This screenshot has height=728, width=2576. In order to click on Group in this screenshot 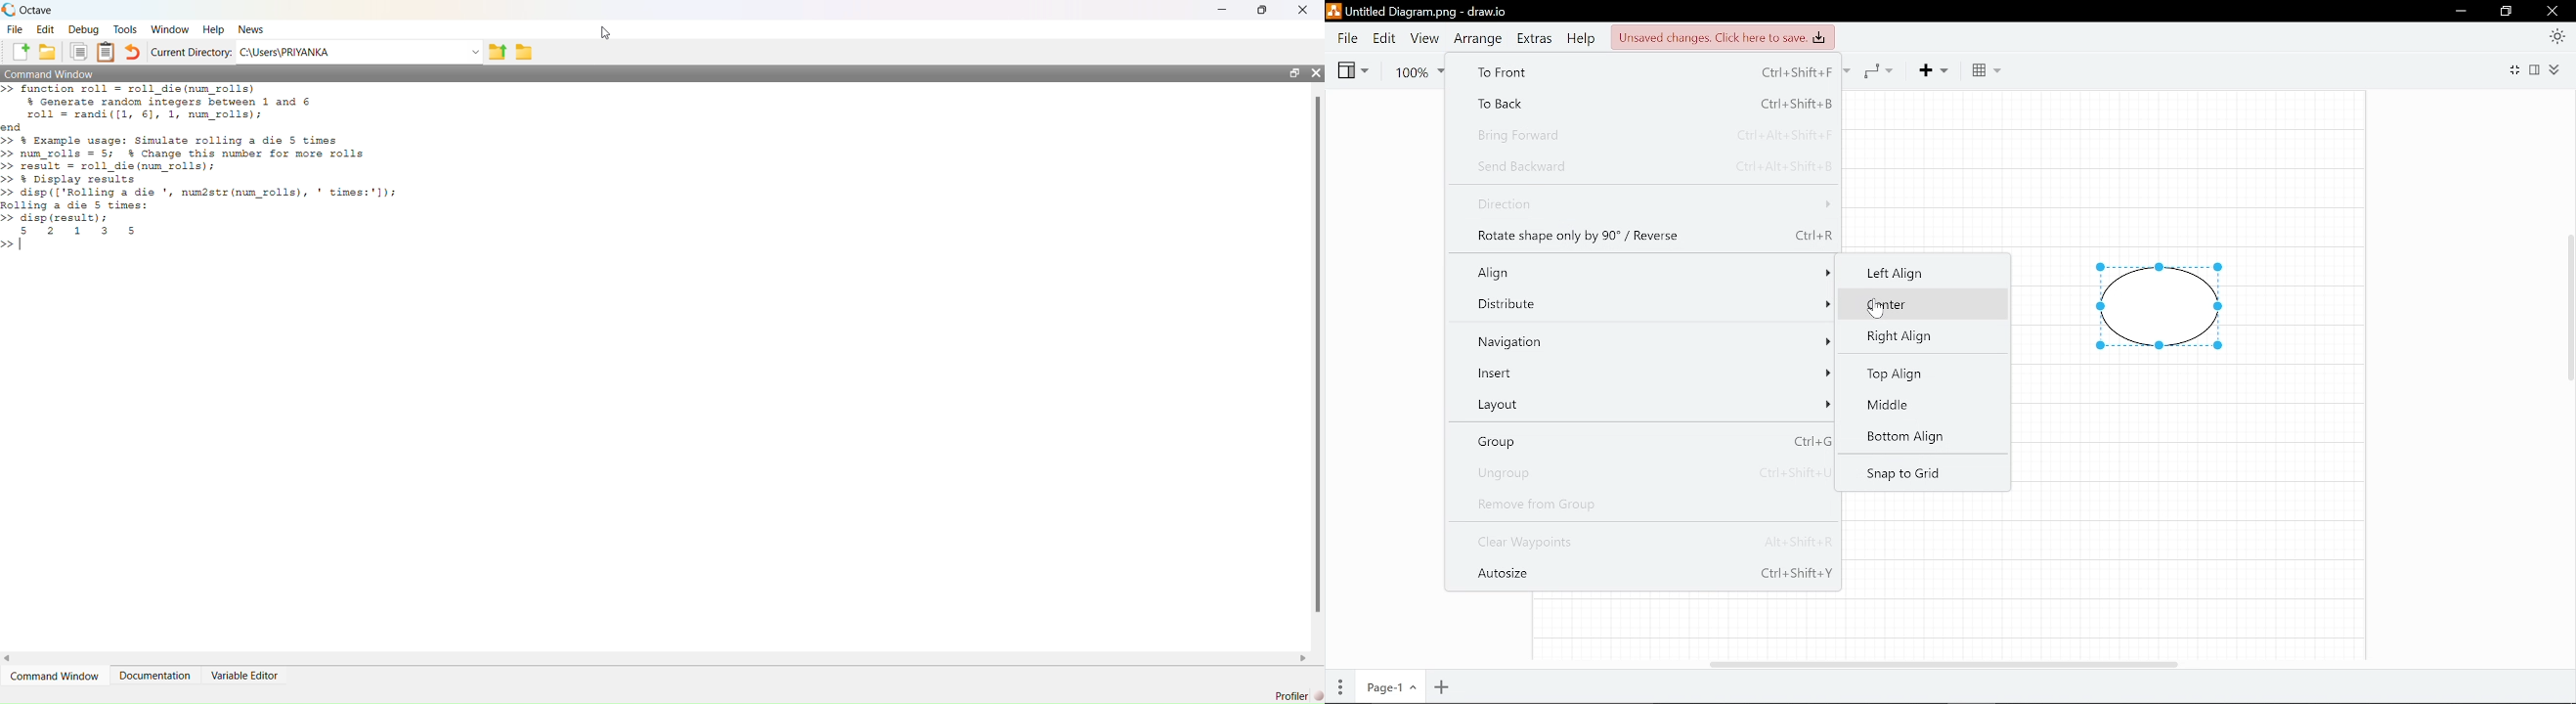, I will do `click(1647, 440)`.